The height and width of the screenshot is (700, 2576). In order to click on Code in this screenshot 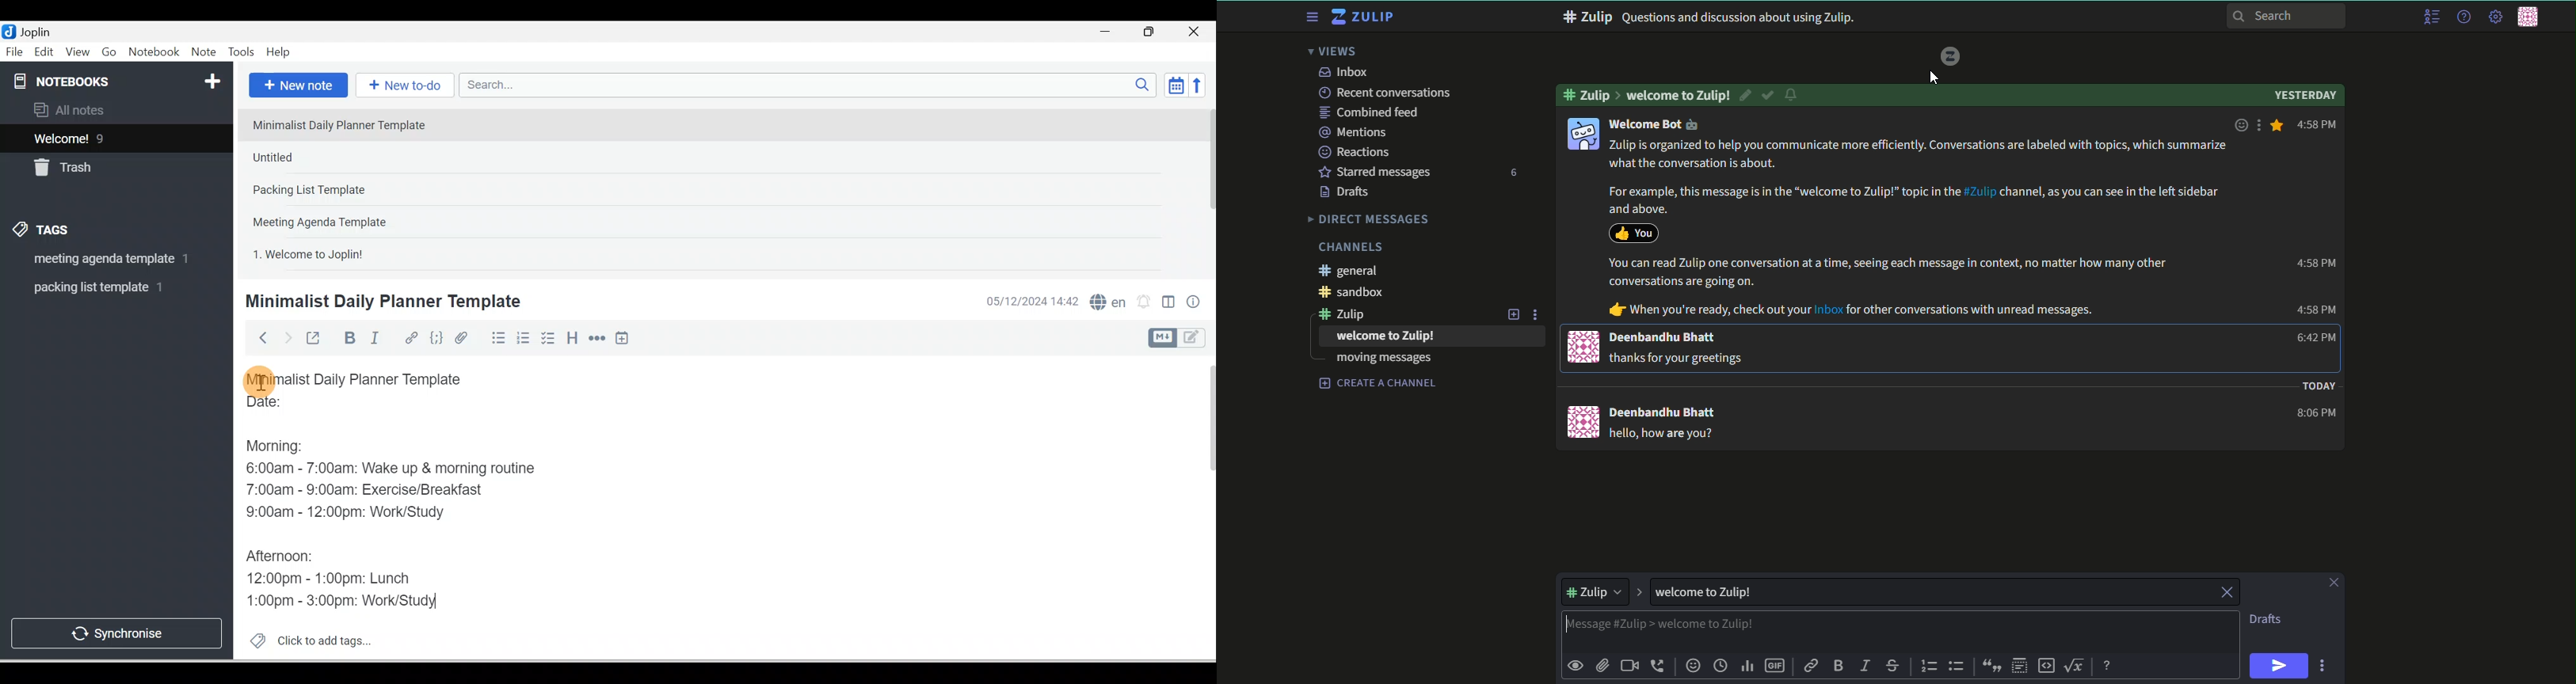, I will do `click(437, 339)`.